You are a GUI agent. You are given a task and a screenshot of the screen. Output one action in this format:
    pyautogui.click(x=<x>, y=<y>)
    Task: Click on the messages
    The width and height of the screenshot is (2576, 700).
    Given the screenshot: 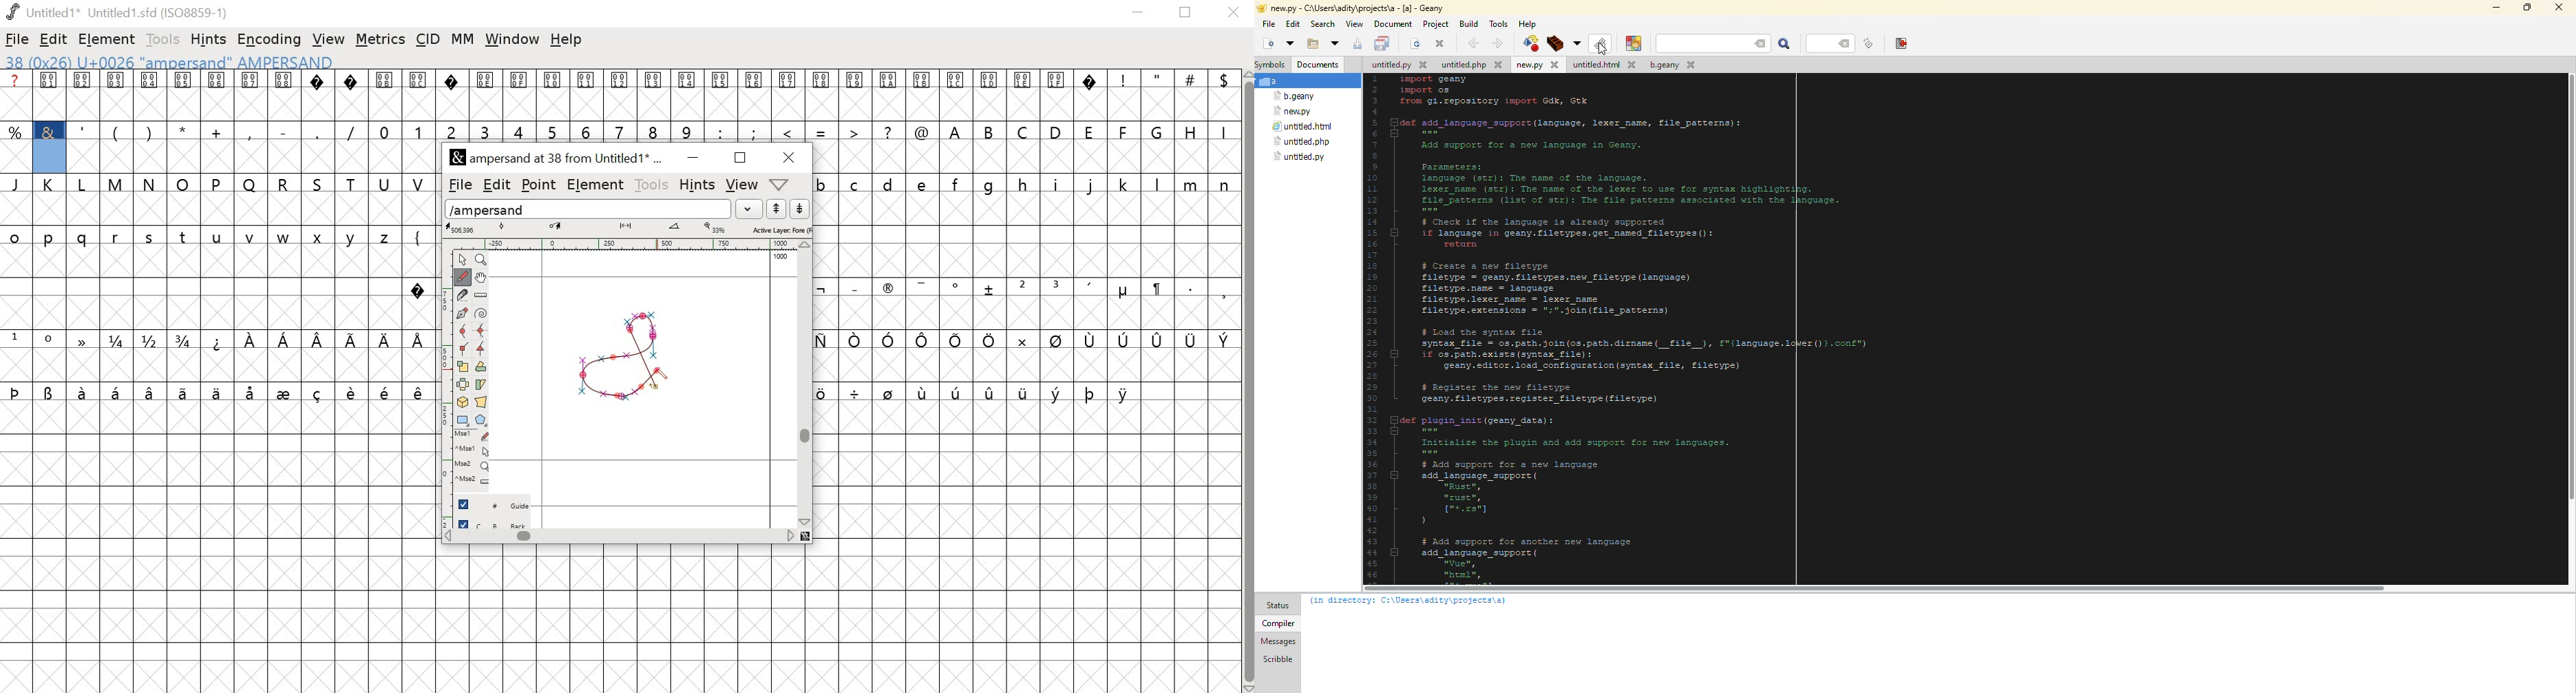 What is the action you would take?
    pyautogui.click(x=1279, y=642)
    